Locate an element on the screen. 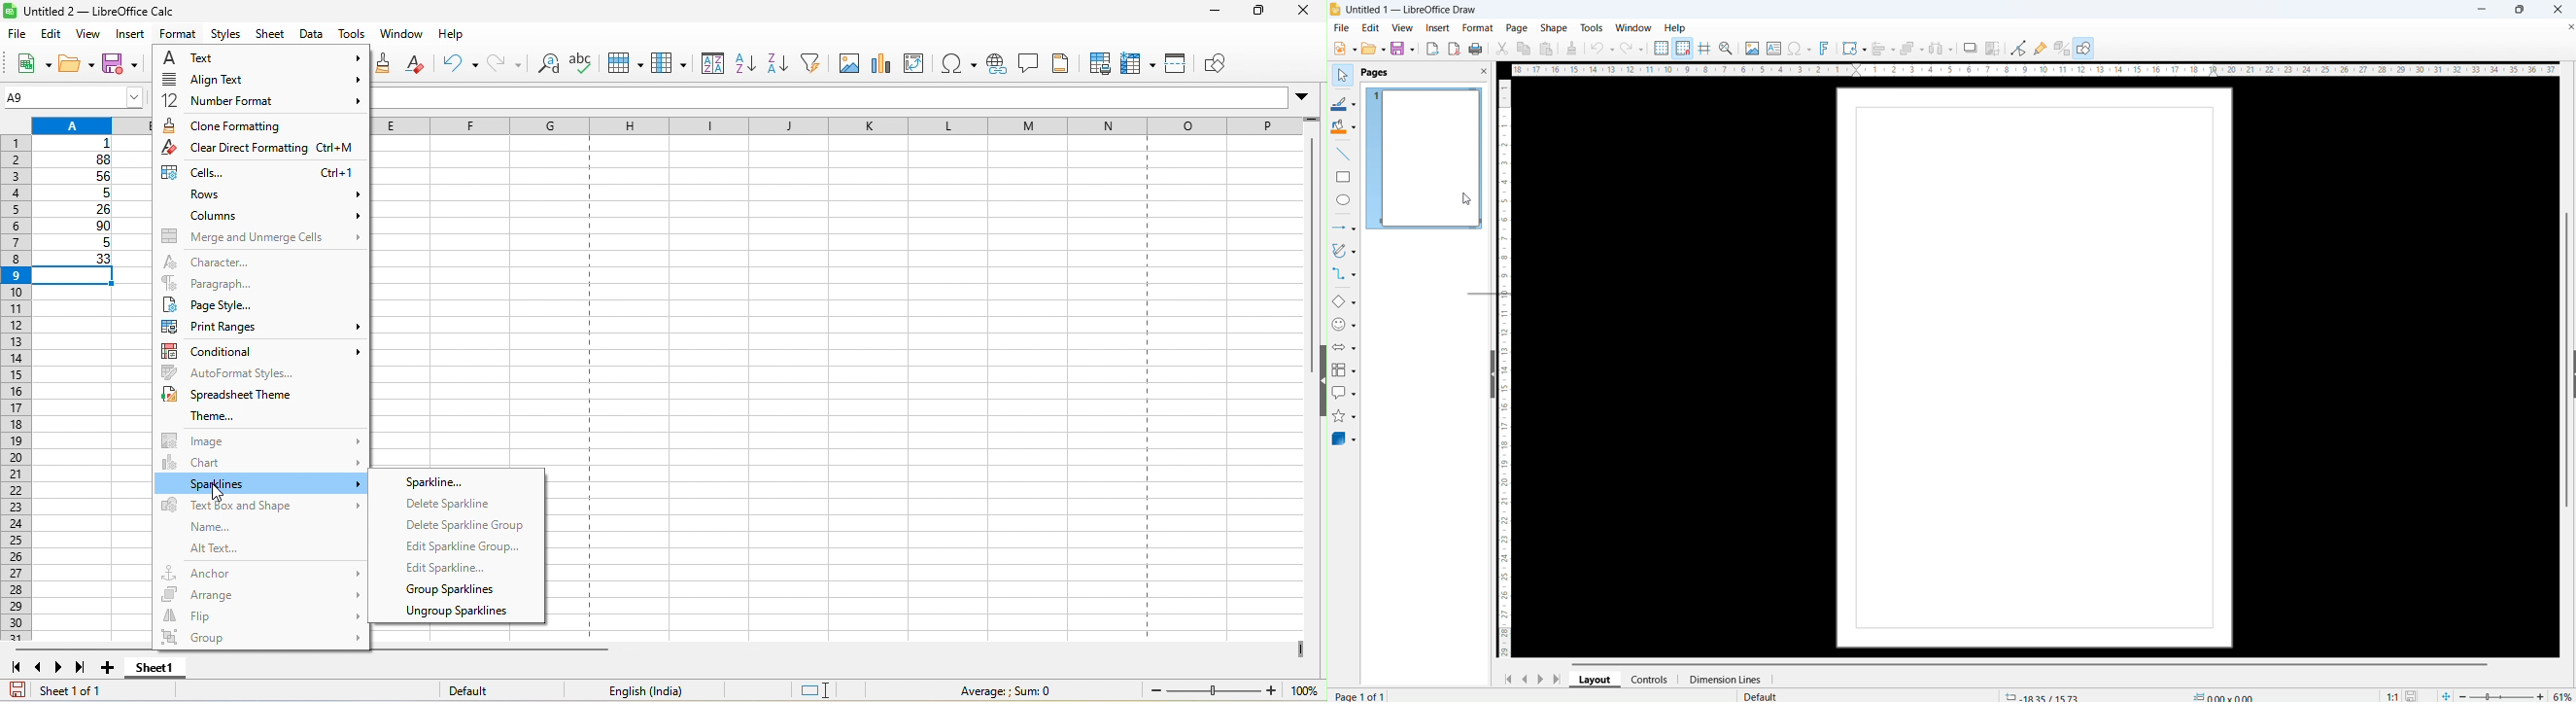 Image resolution: width=2576 pixels, height=728 pixels. previous page is located at coordinates (1524, 679).